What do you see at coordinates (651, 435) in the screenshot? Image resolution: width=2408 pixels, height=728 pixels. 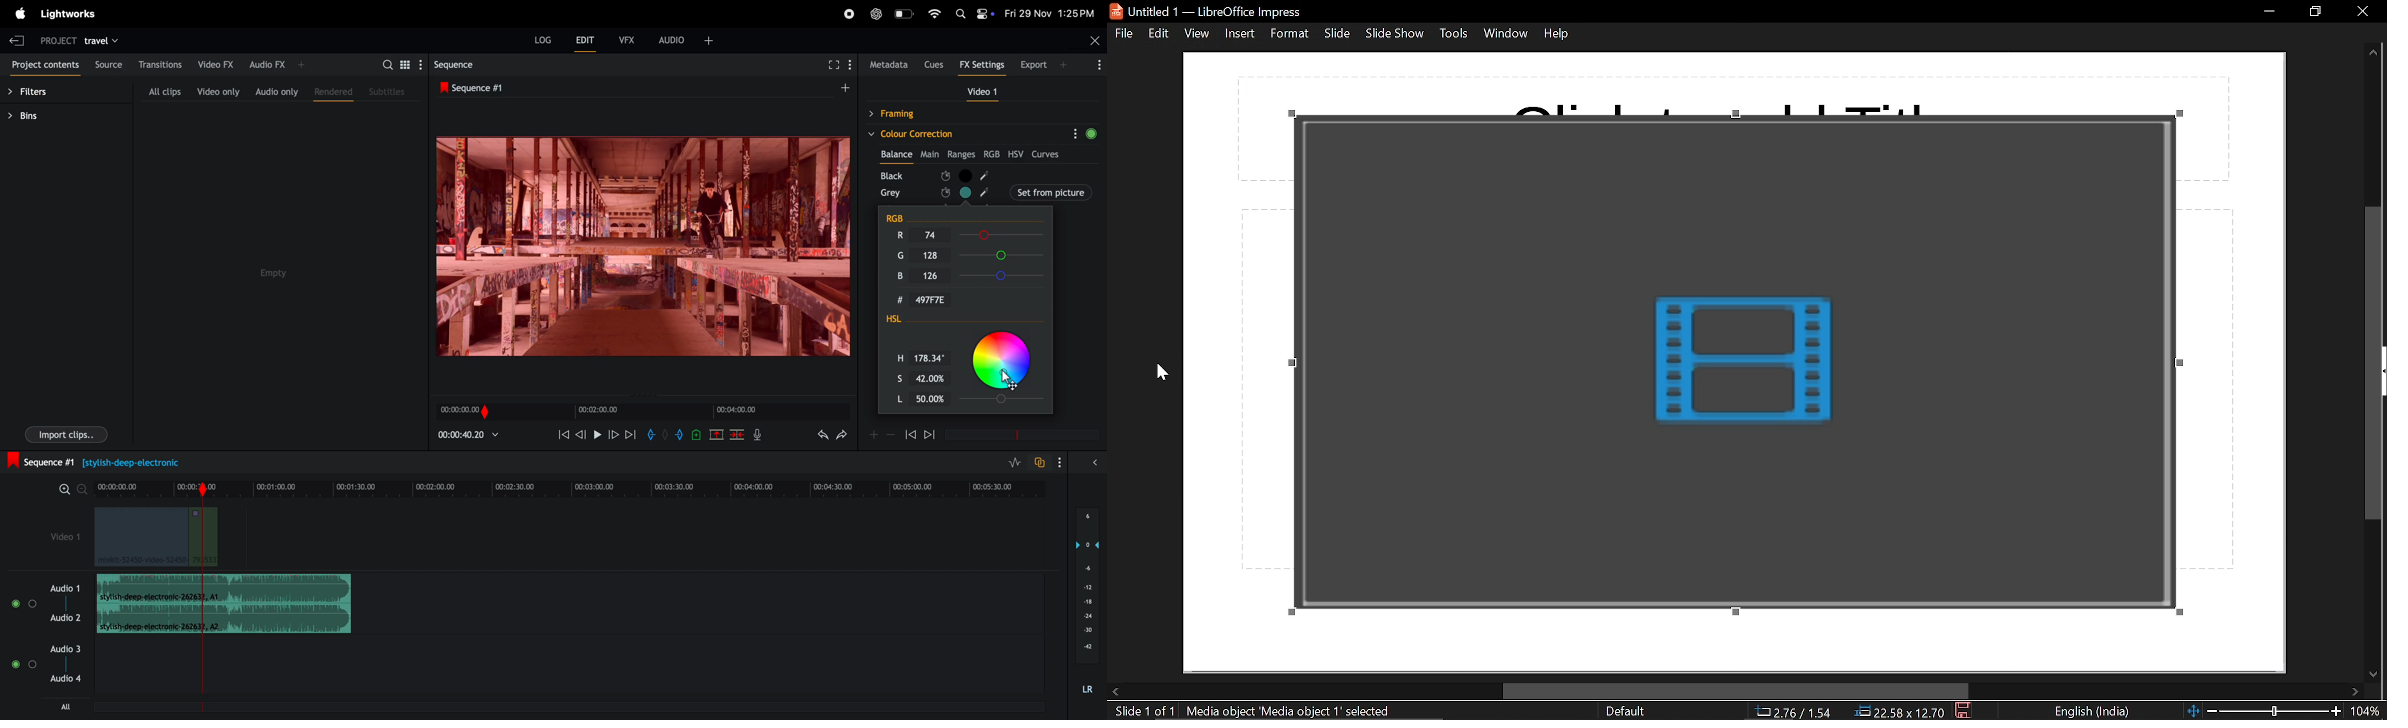 I see `add in mark` at bounding box center [651, 435].